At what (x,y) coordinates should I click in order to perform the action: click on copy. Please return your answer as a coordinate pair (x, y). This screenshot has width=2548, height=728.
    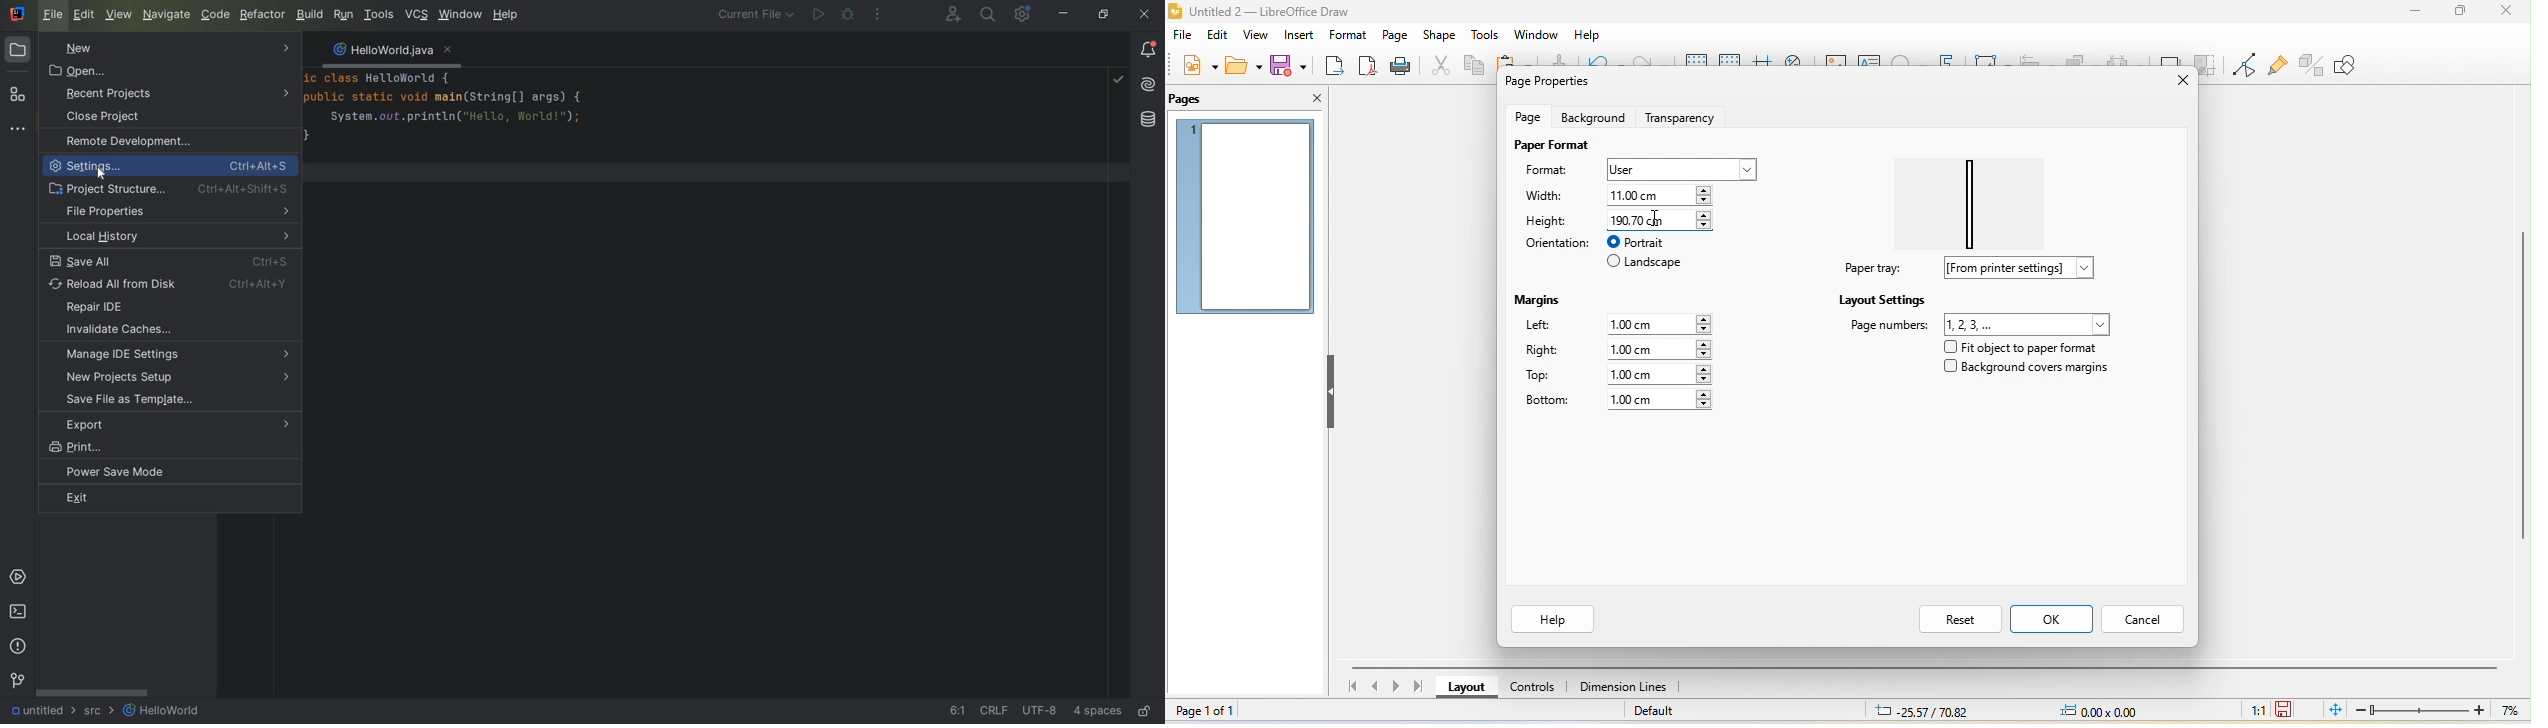
    Looking at the image, I should click on (1473, 68).